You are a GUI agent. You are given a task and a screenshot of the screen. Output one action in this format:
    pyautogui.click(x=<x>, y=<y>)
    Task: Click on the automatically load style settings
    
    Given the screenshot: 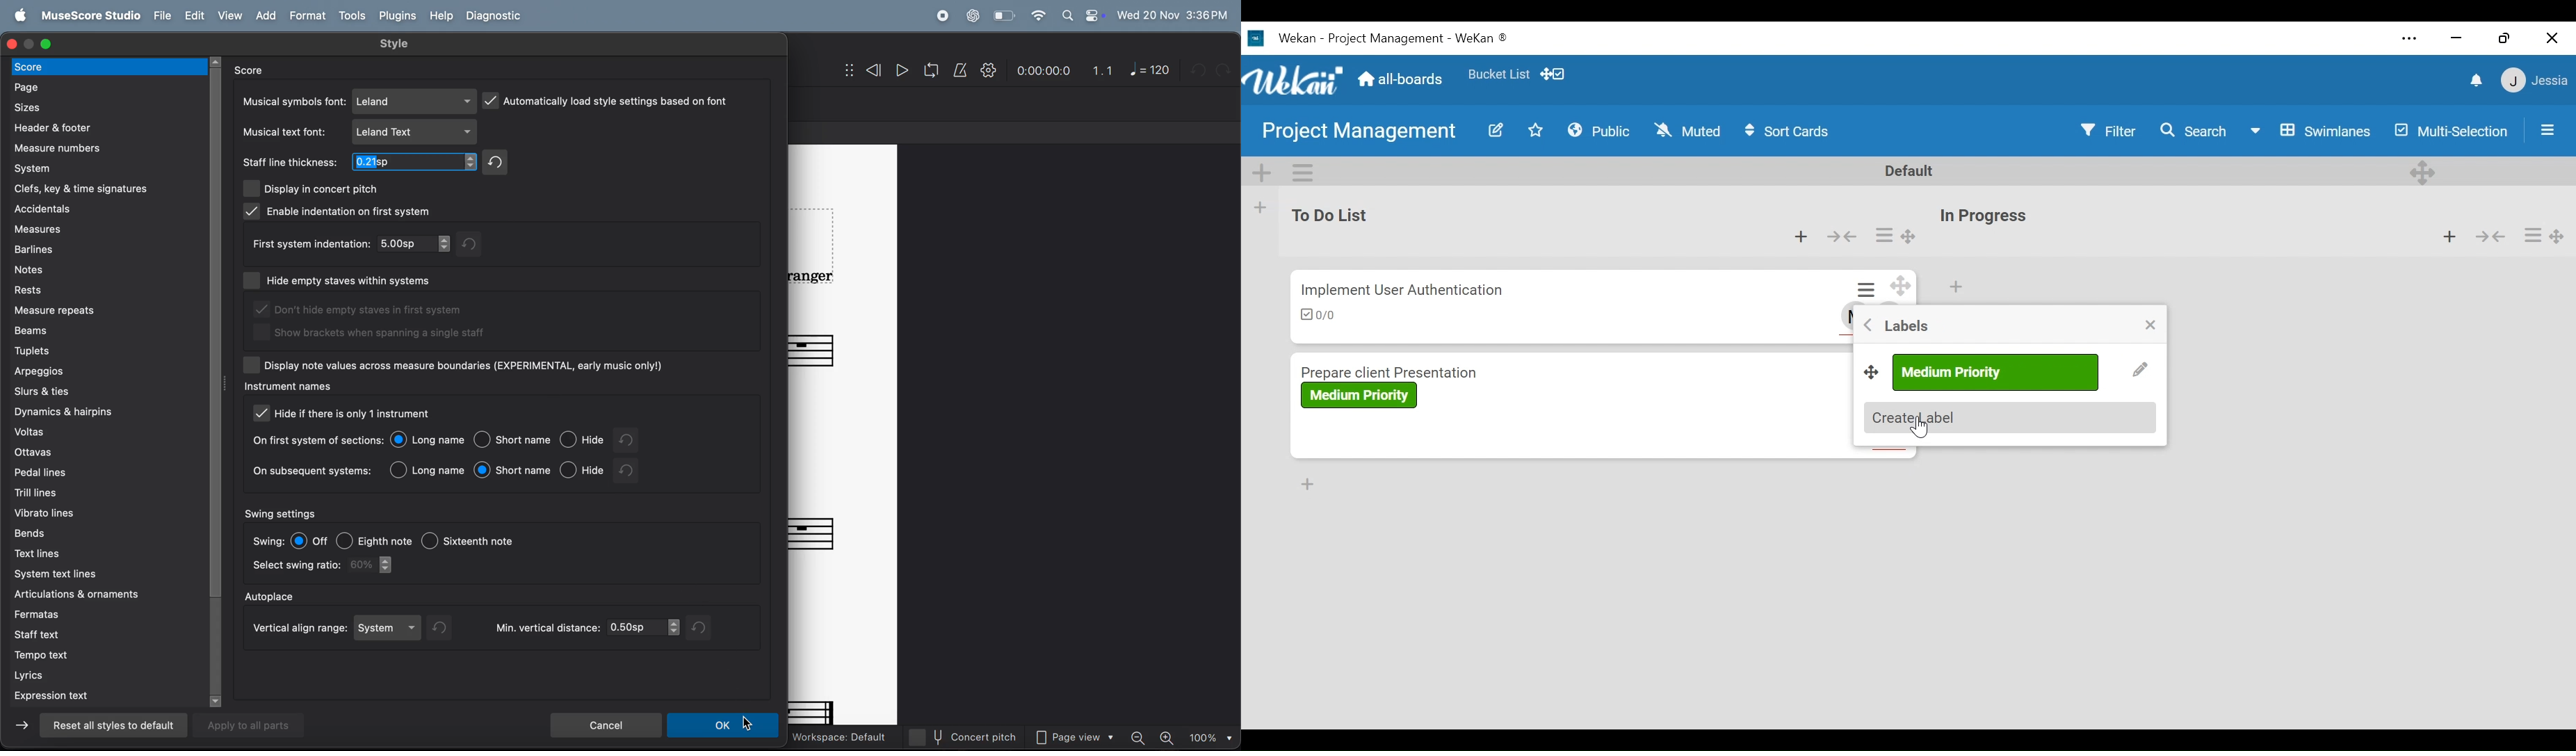 What is the action you would take?
    pyautogui.click(x=607, y=99)
    